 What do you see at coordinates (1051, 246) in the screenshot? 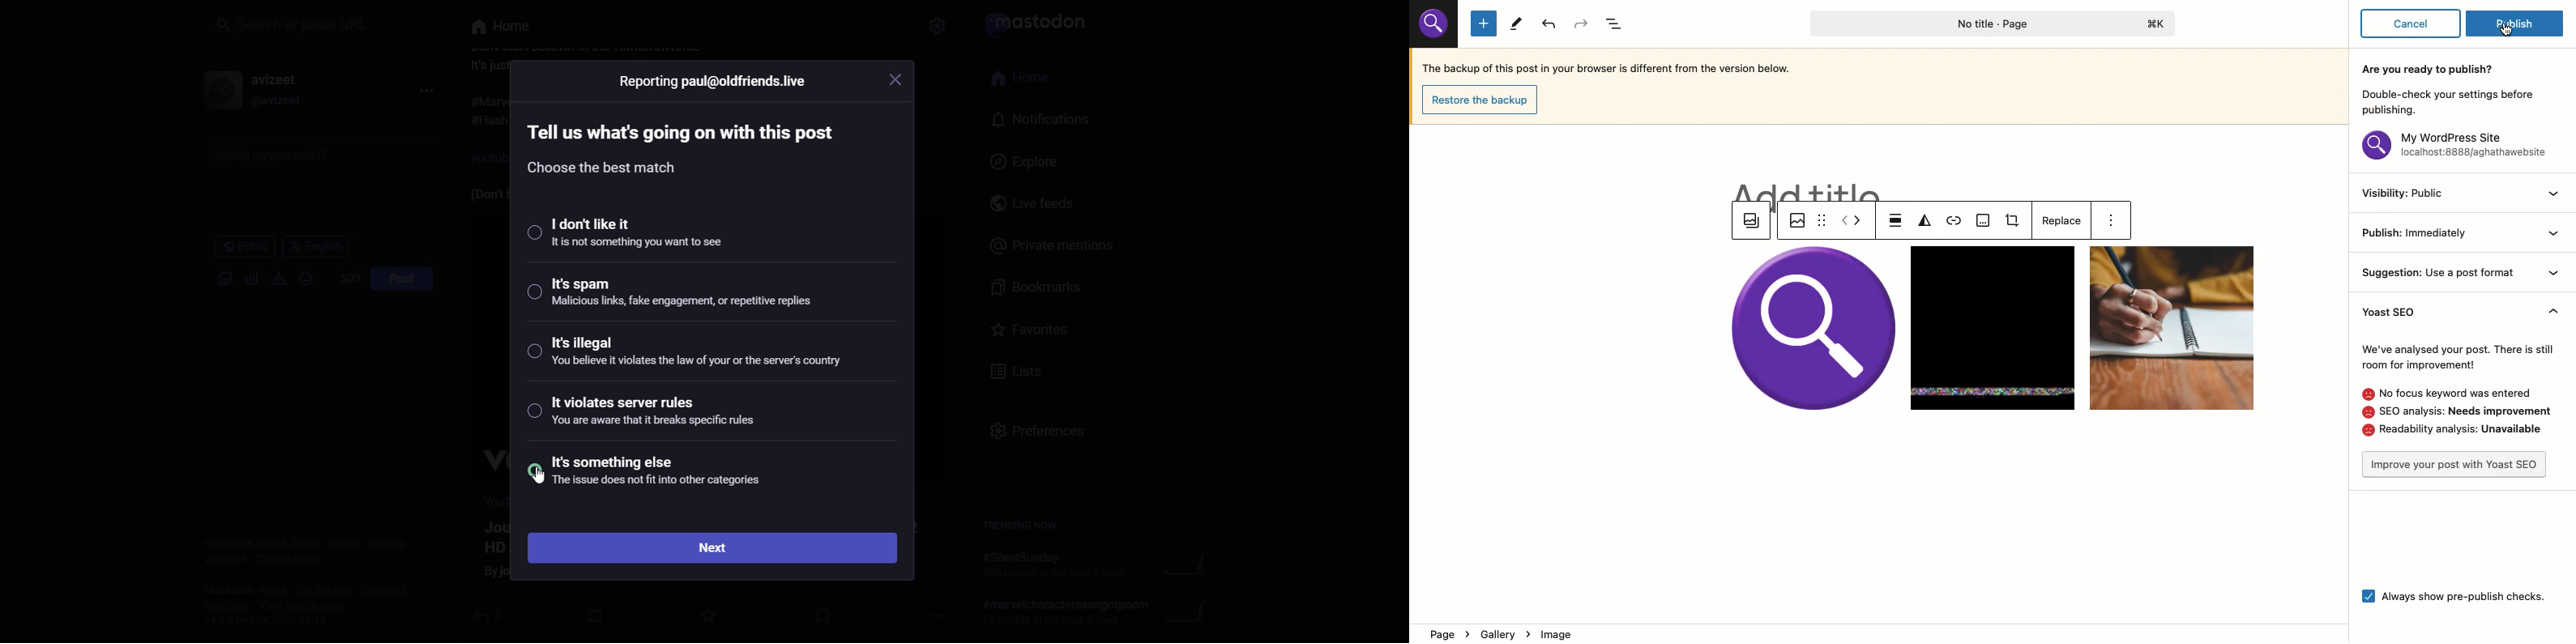
I see `private mentions` at bounding box center [1051, 246].